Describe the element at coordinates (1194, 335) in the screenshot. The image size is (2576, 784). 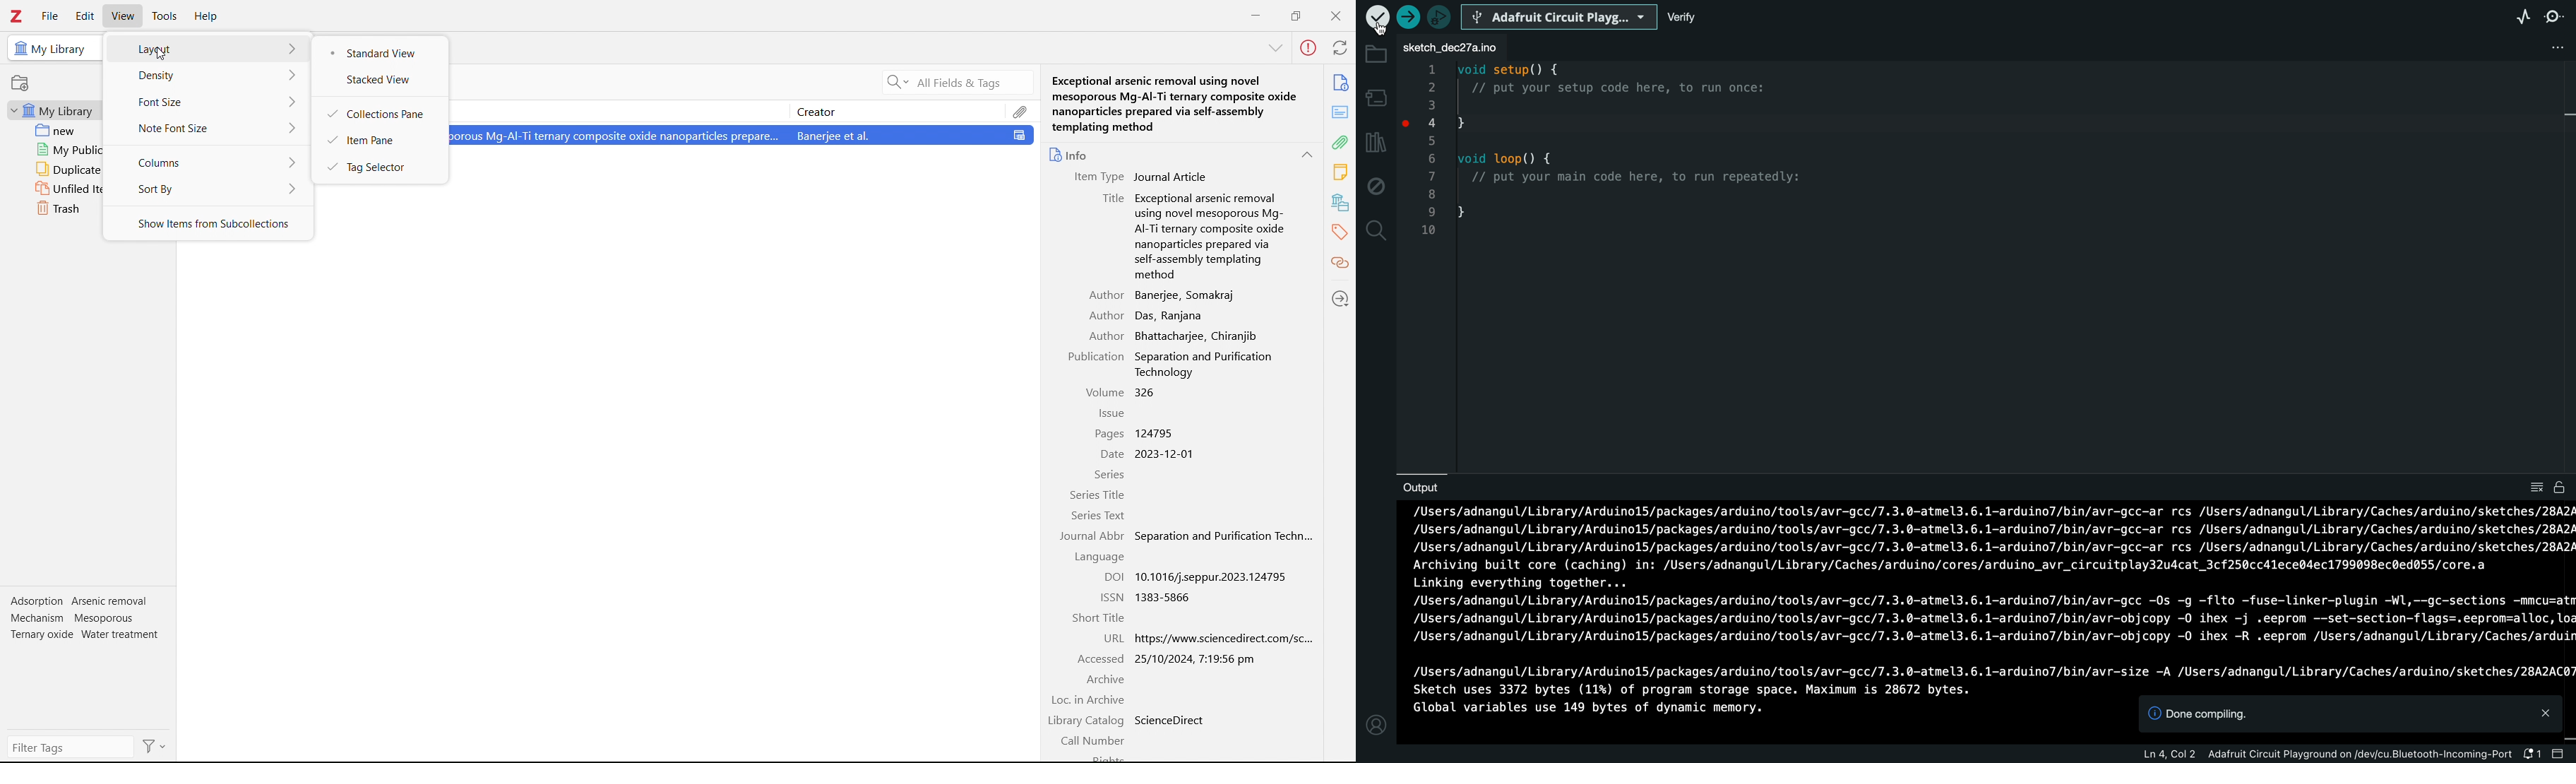
I see `Bhattacharjee, Chiranjib` at that location.